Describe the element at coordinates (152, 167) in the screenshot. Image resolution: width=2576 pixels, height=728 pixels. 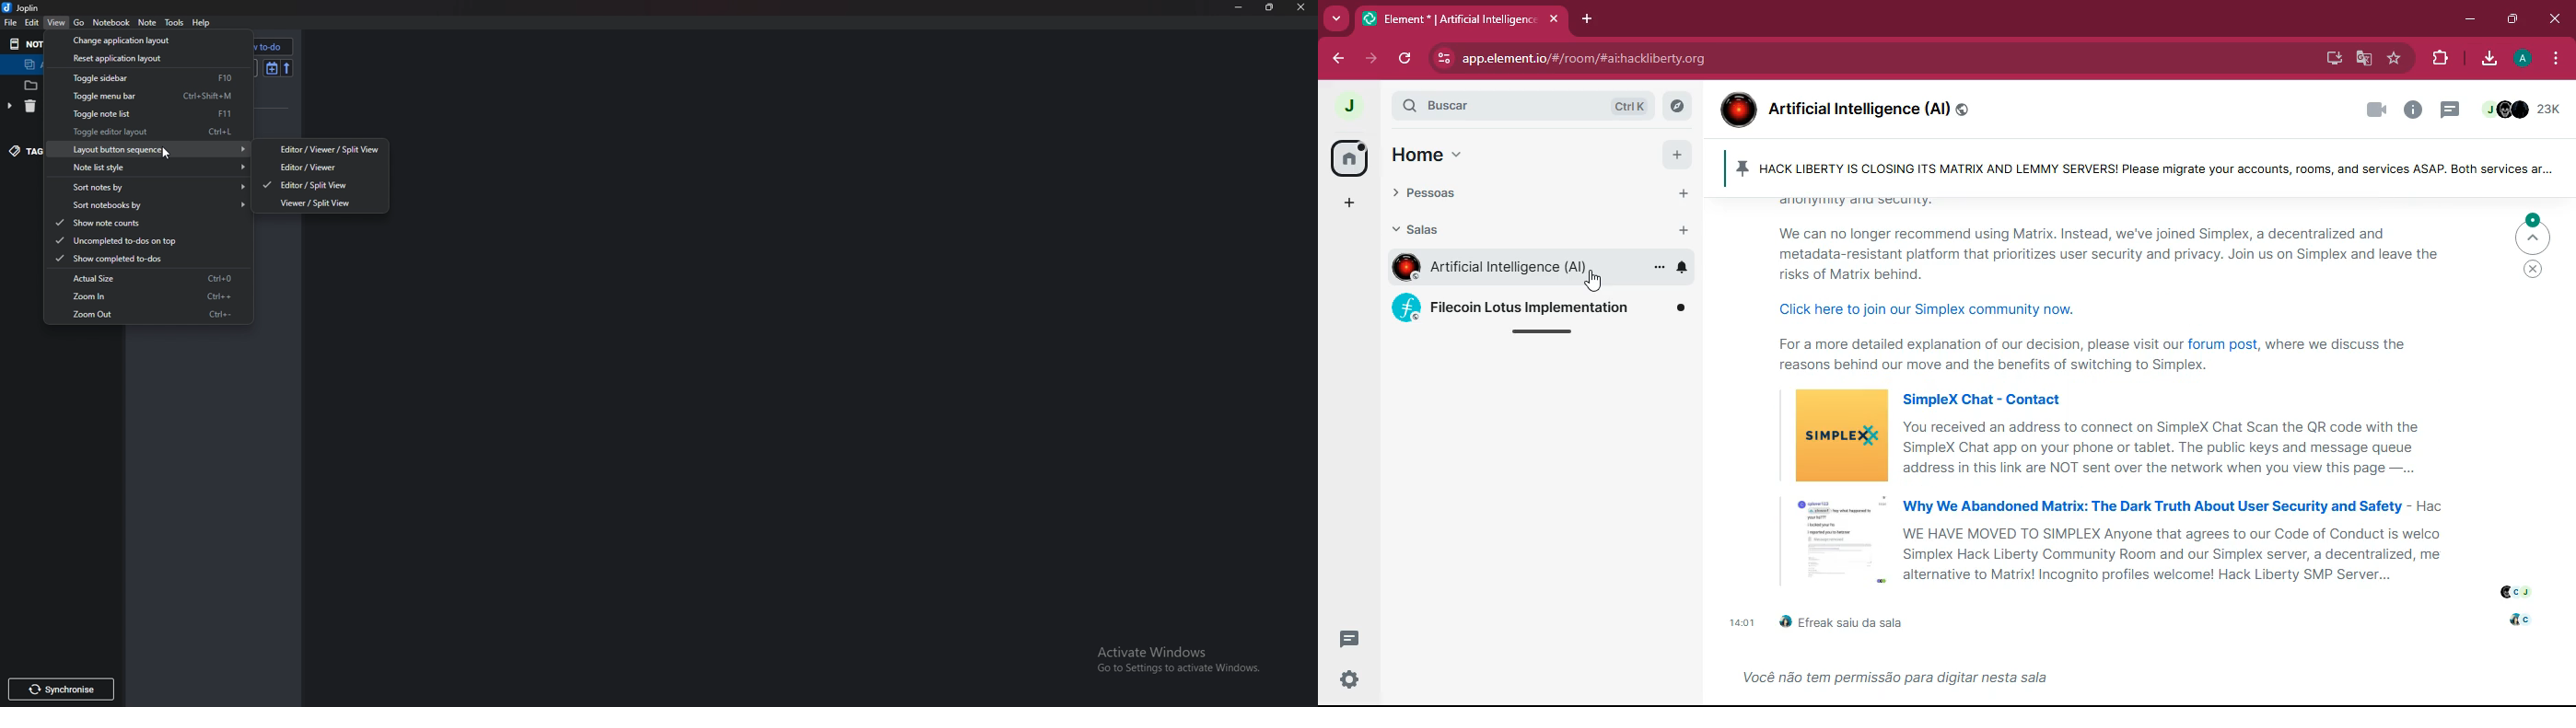
I see `Note list style` at that location.